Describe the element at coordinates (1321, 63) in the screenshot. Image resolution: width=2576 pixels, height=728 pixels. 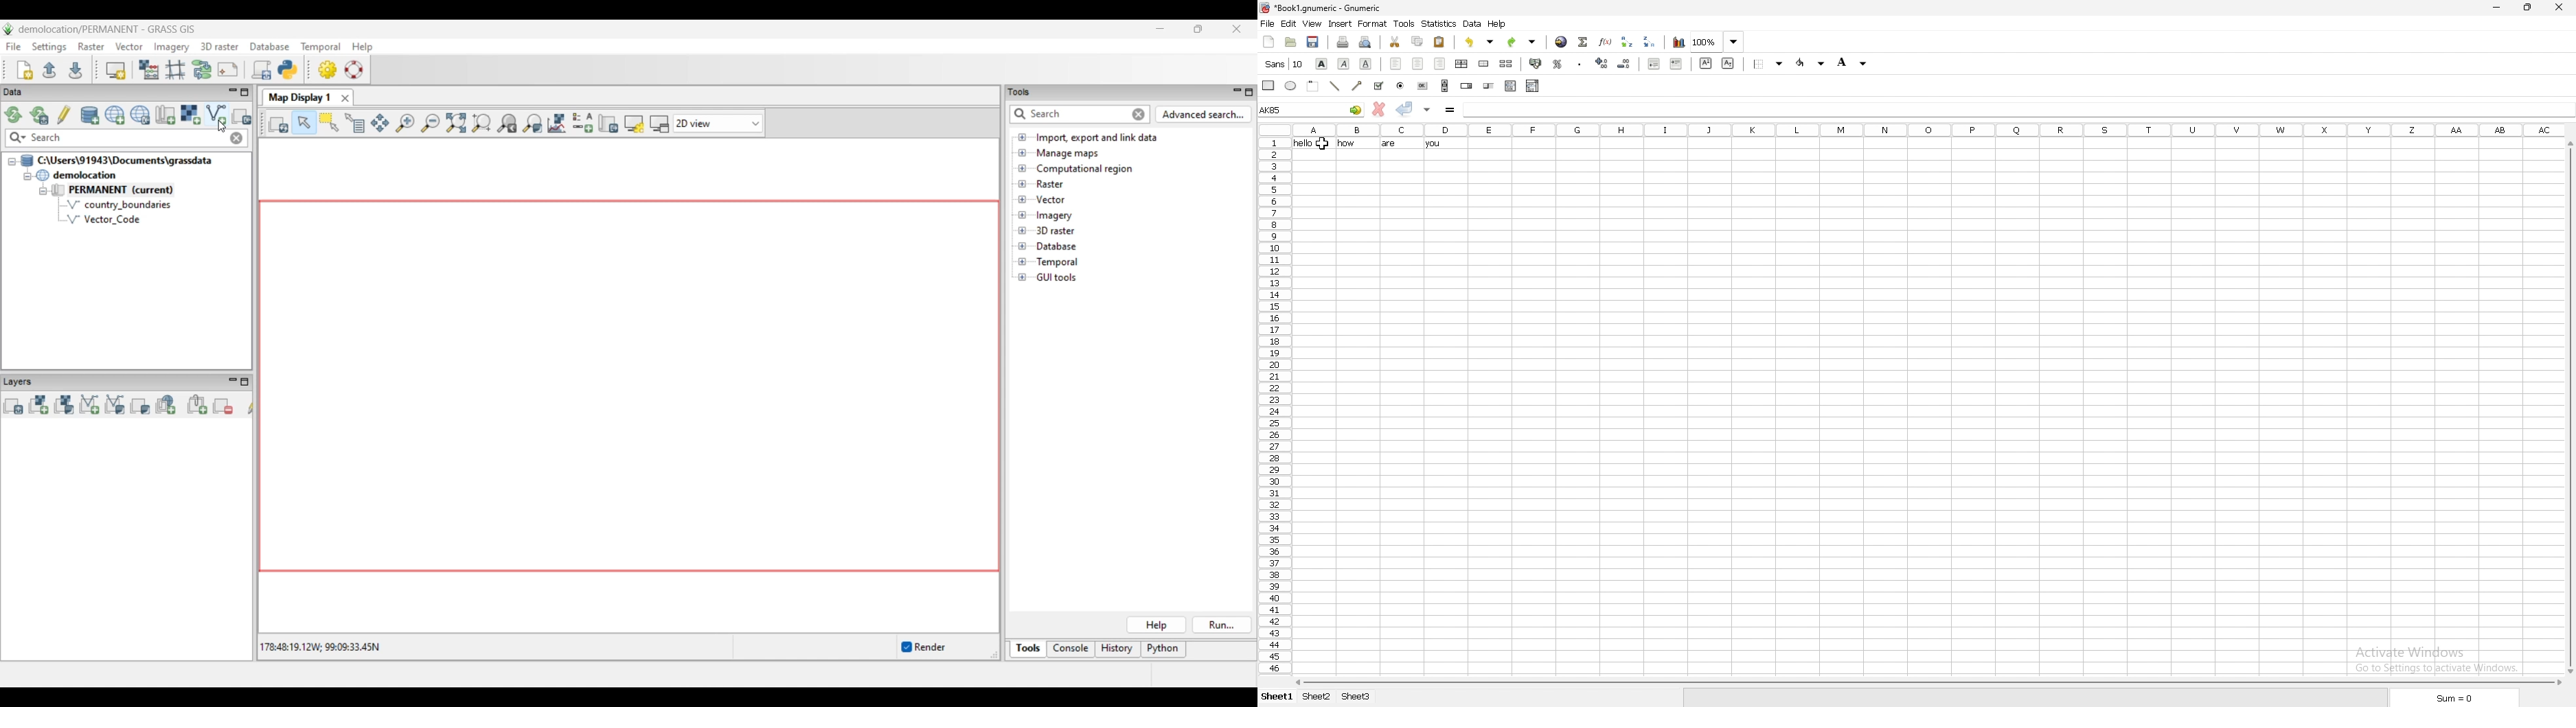
I see `bold` at that location.